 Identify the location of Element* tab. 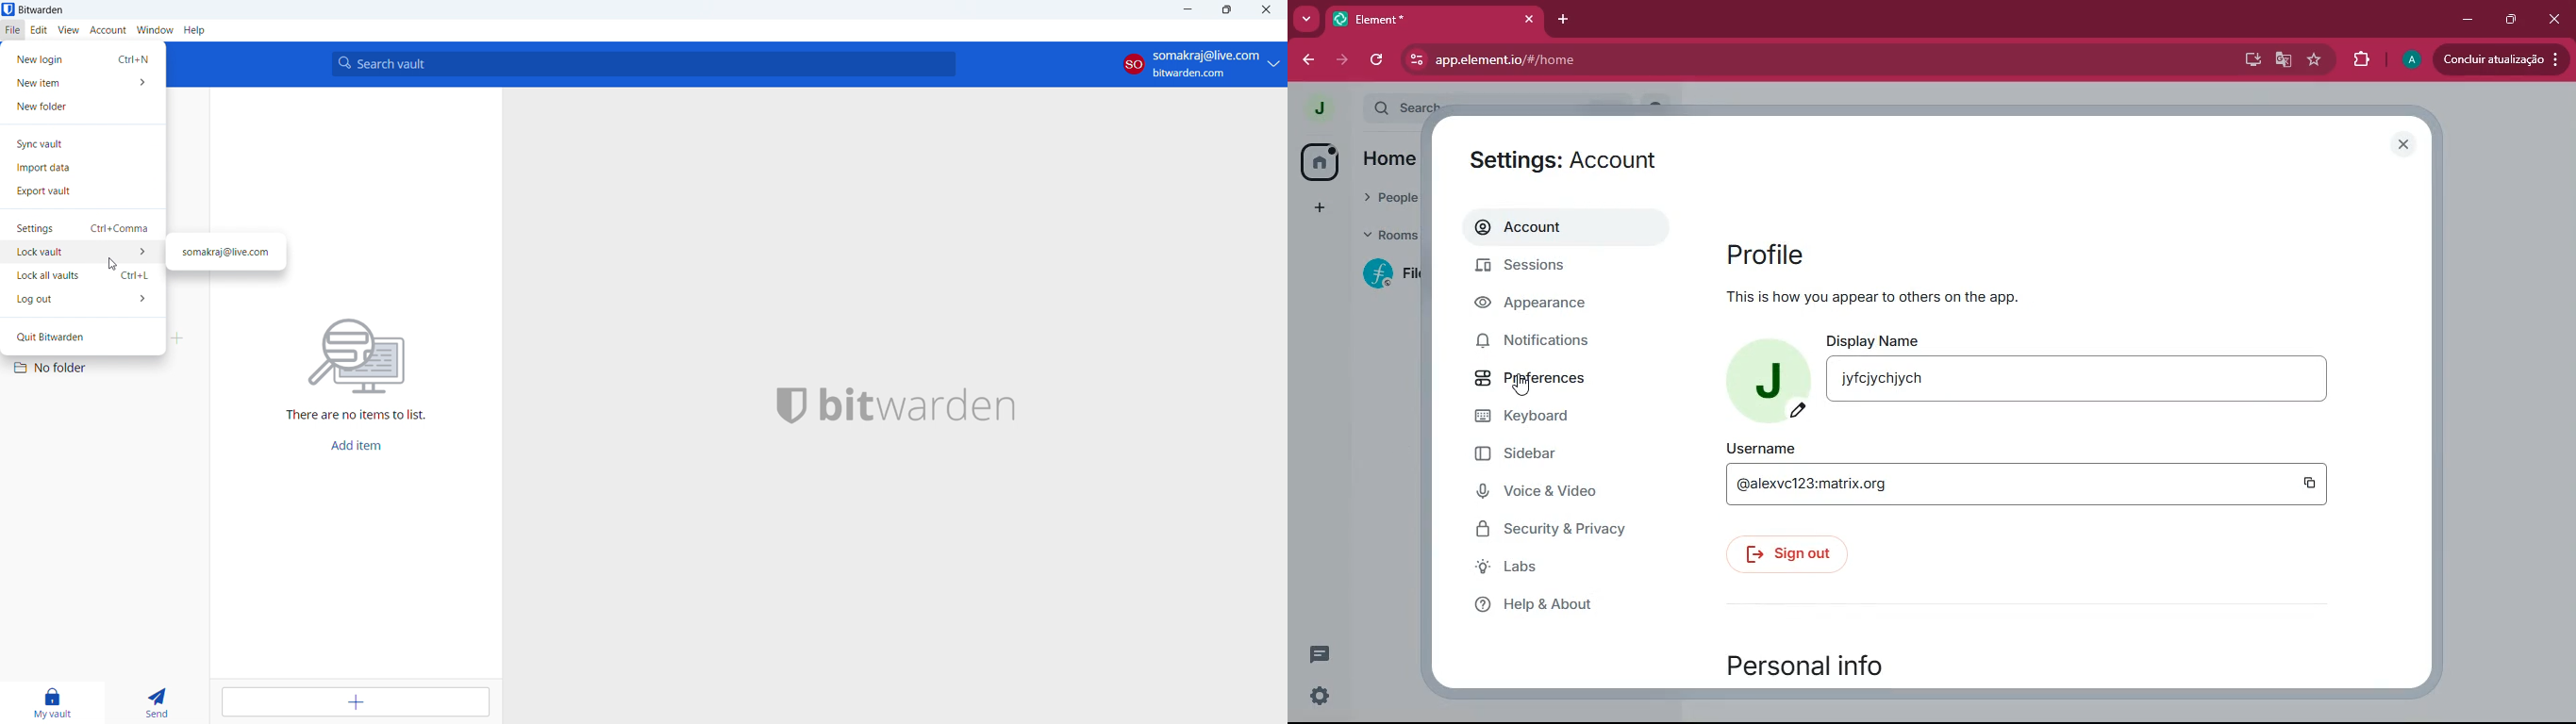
(1407, 19).